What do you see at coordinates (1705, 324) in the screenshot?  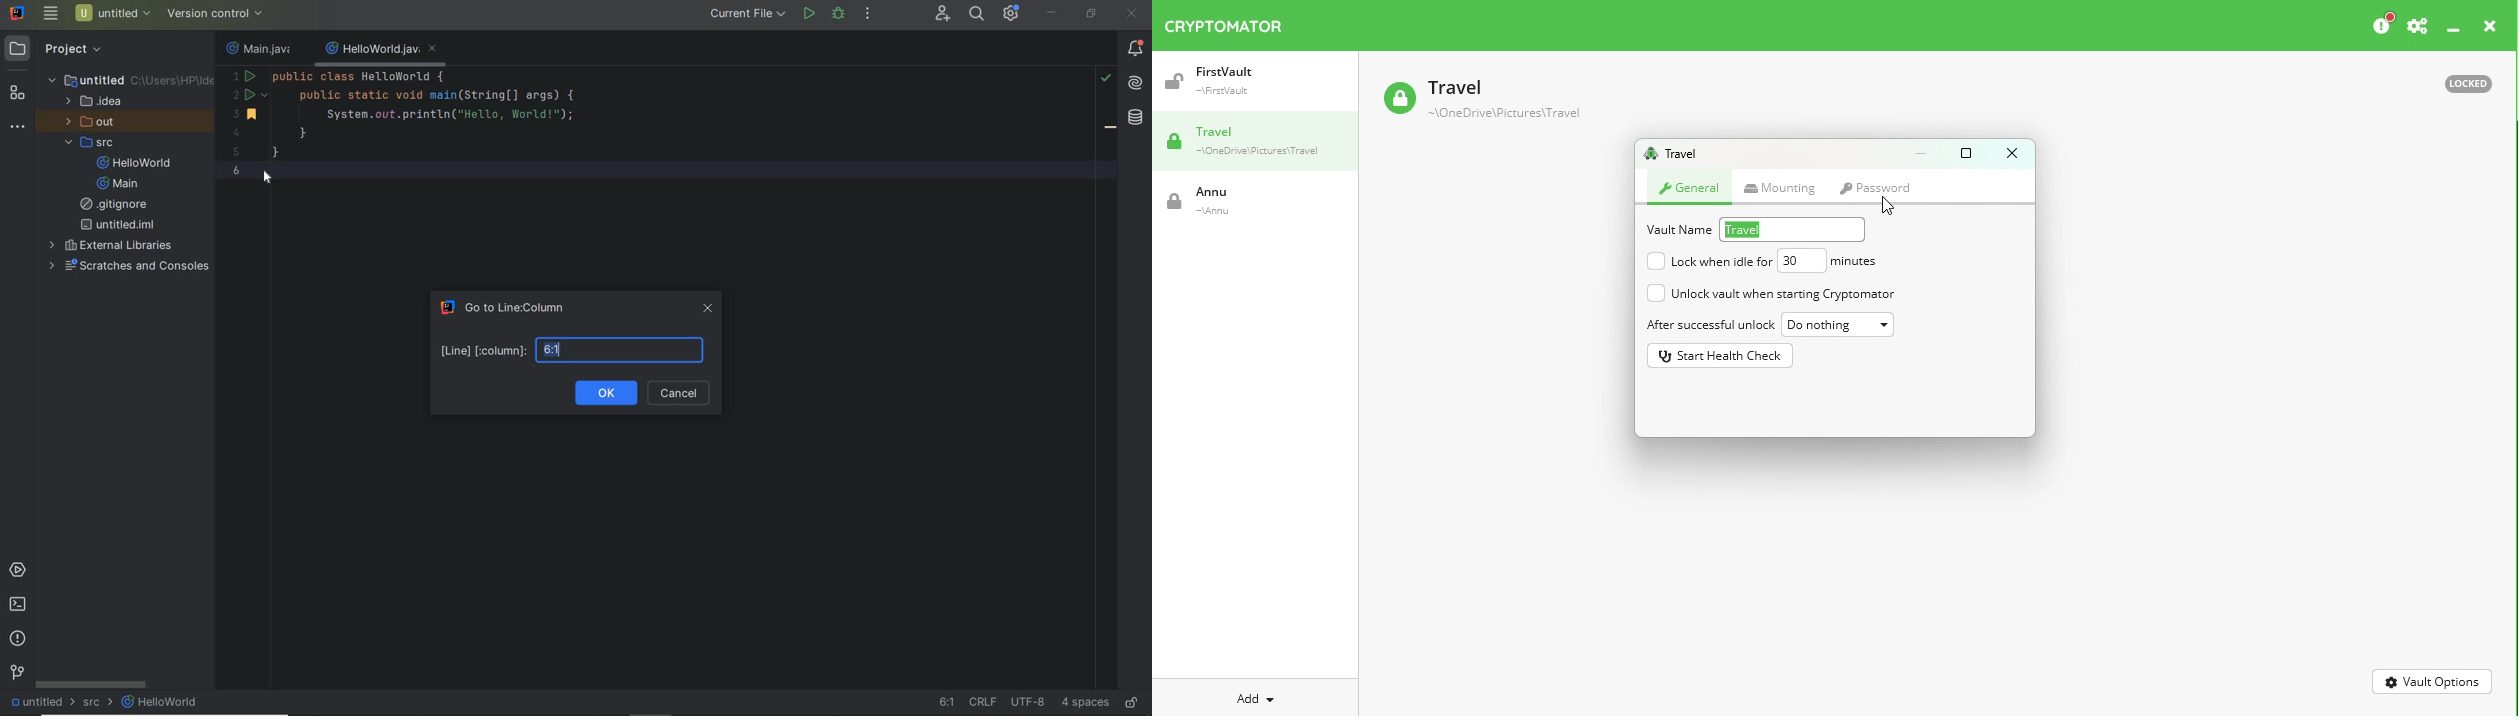 I see `After successful unlock` at bounding box center [1705, 324].